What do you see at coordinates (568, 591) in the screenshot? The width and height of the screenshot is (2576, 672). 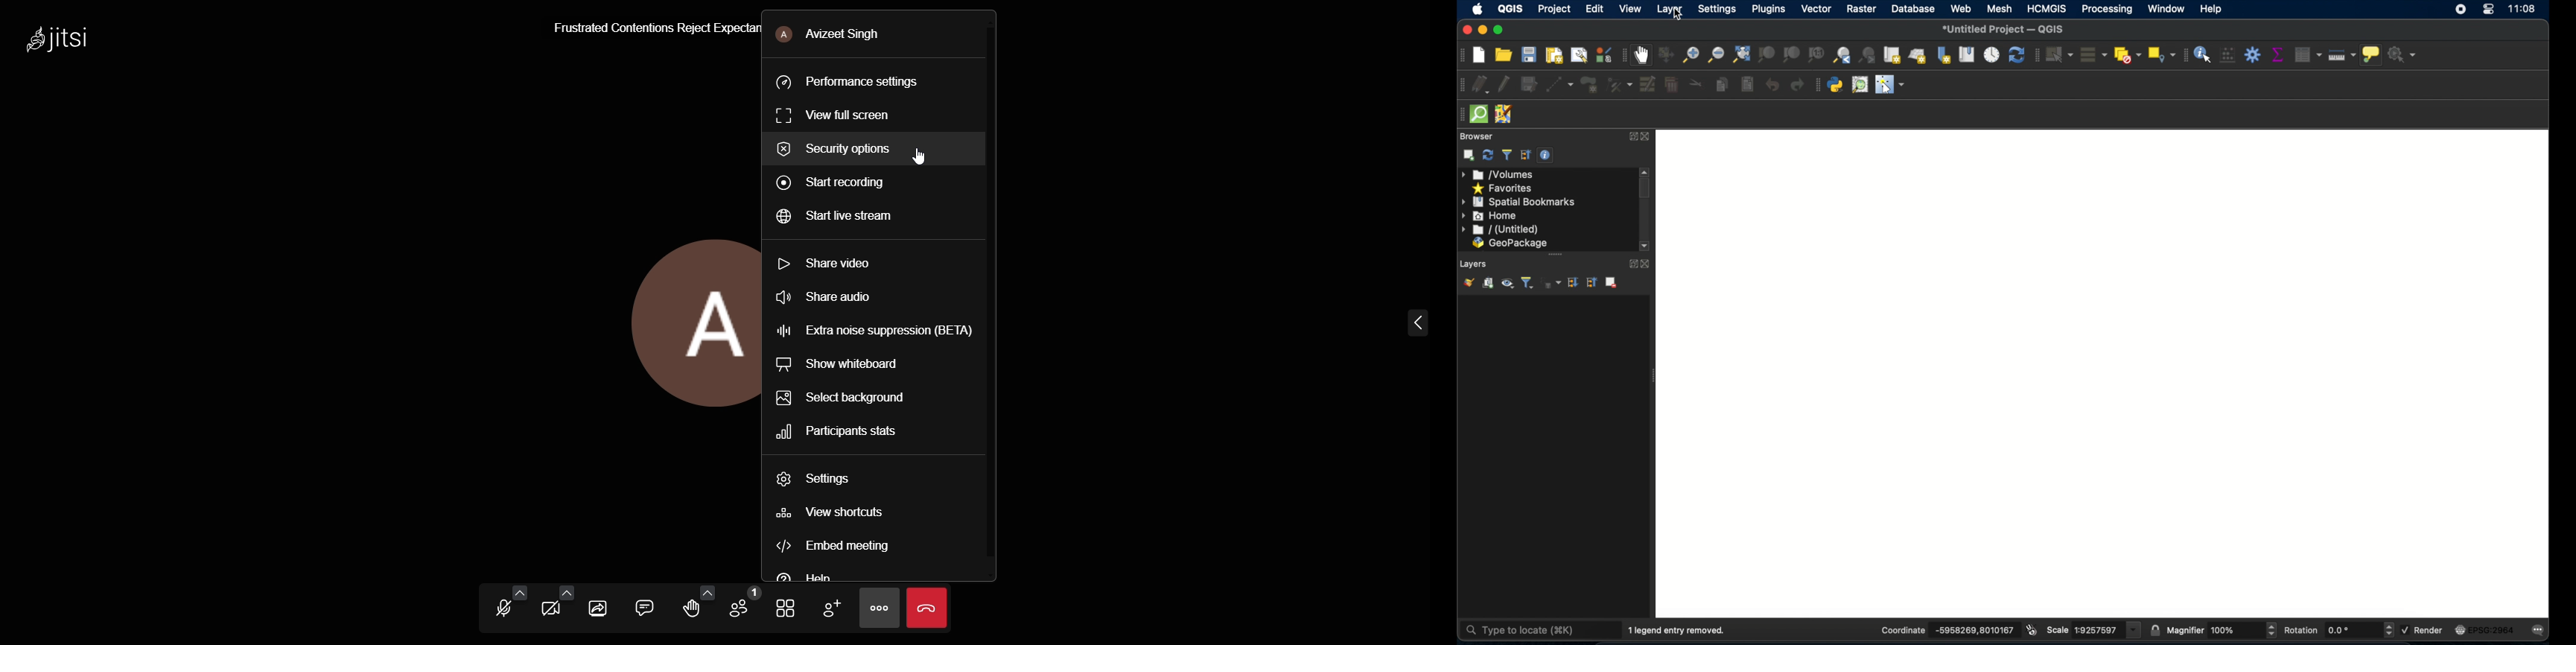 I see `video setting` at bounding box center [568, 591].